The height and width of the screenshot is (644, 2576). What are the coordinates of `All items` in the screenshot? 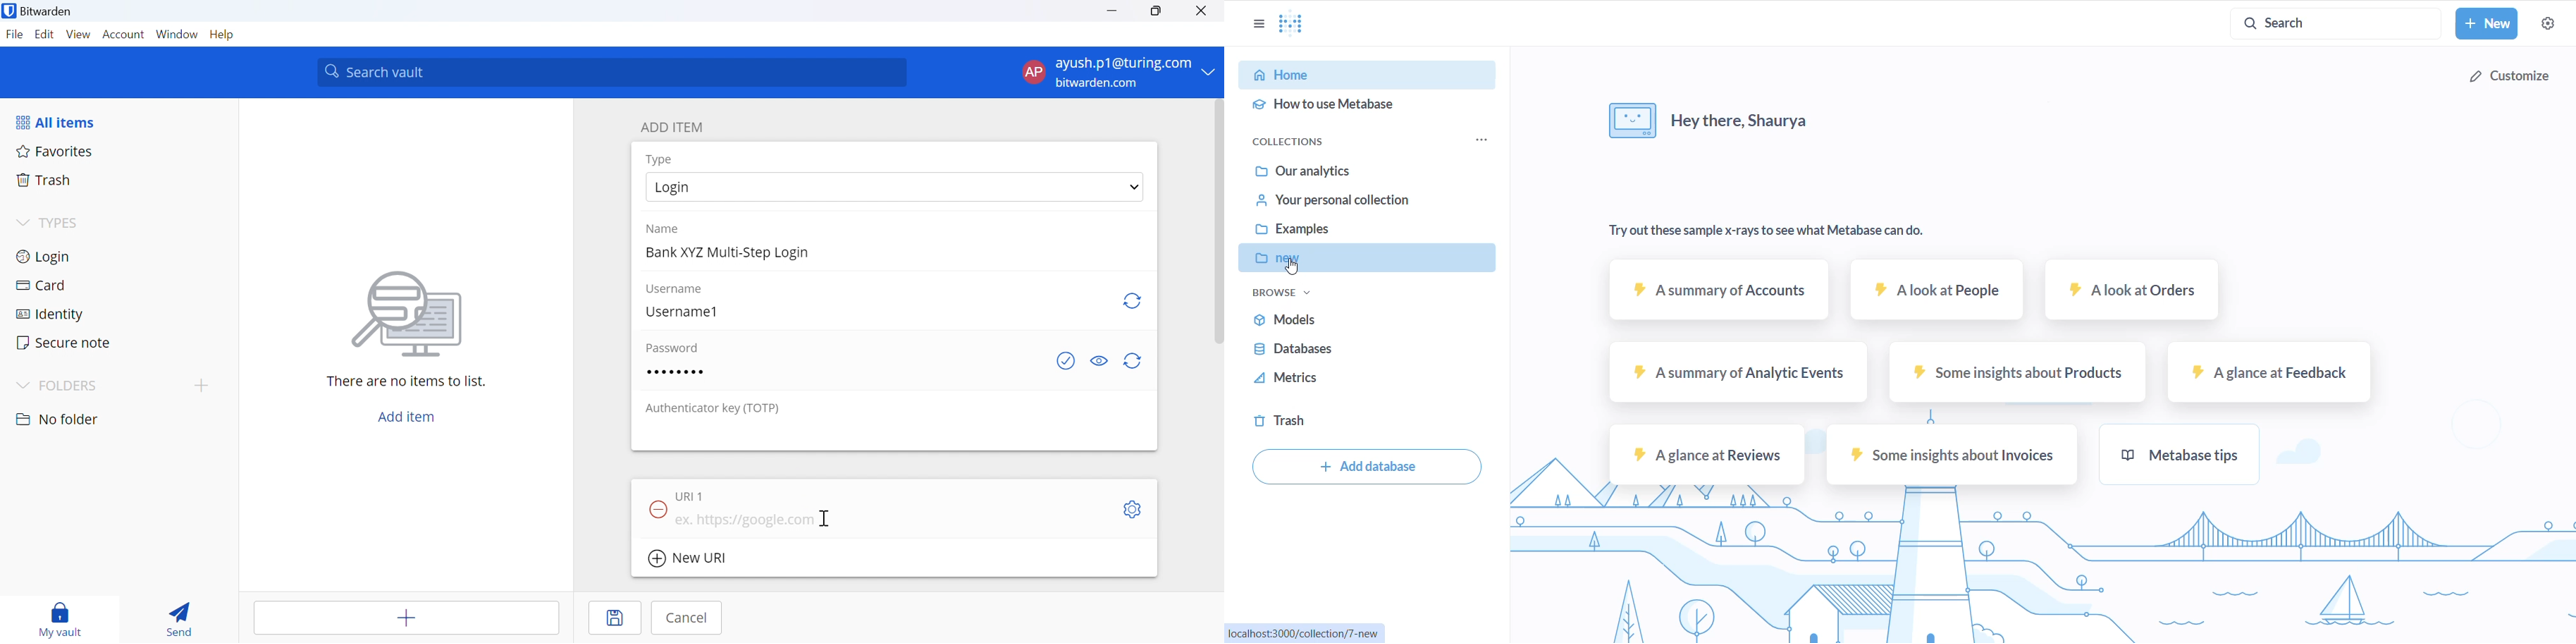 It's located at (59, 121).